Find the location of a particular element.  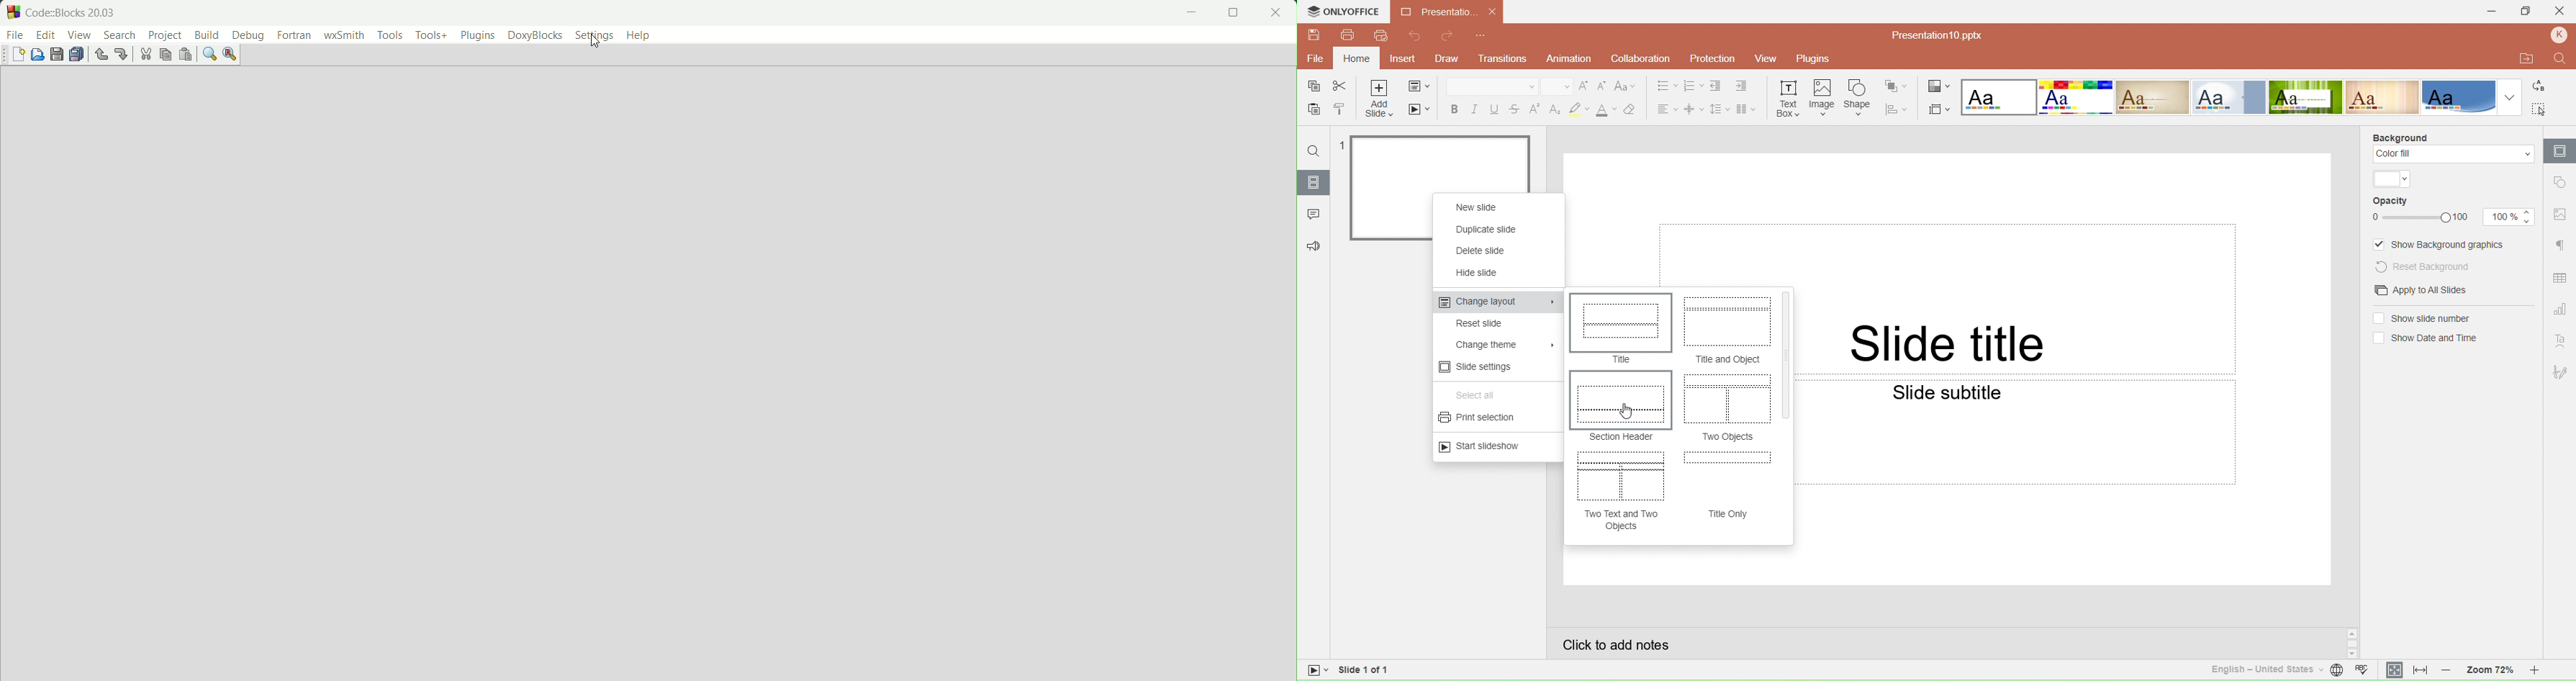

Cut is located at coordinates (1340, 86).